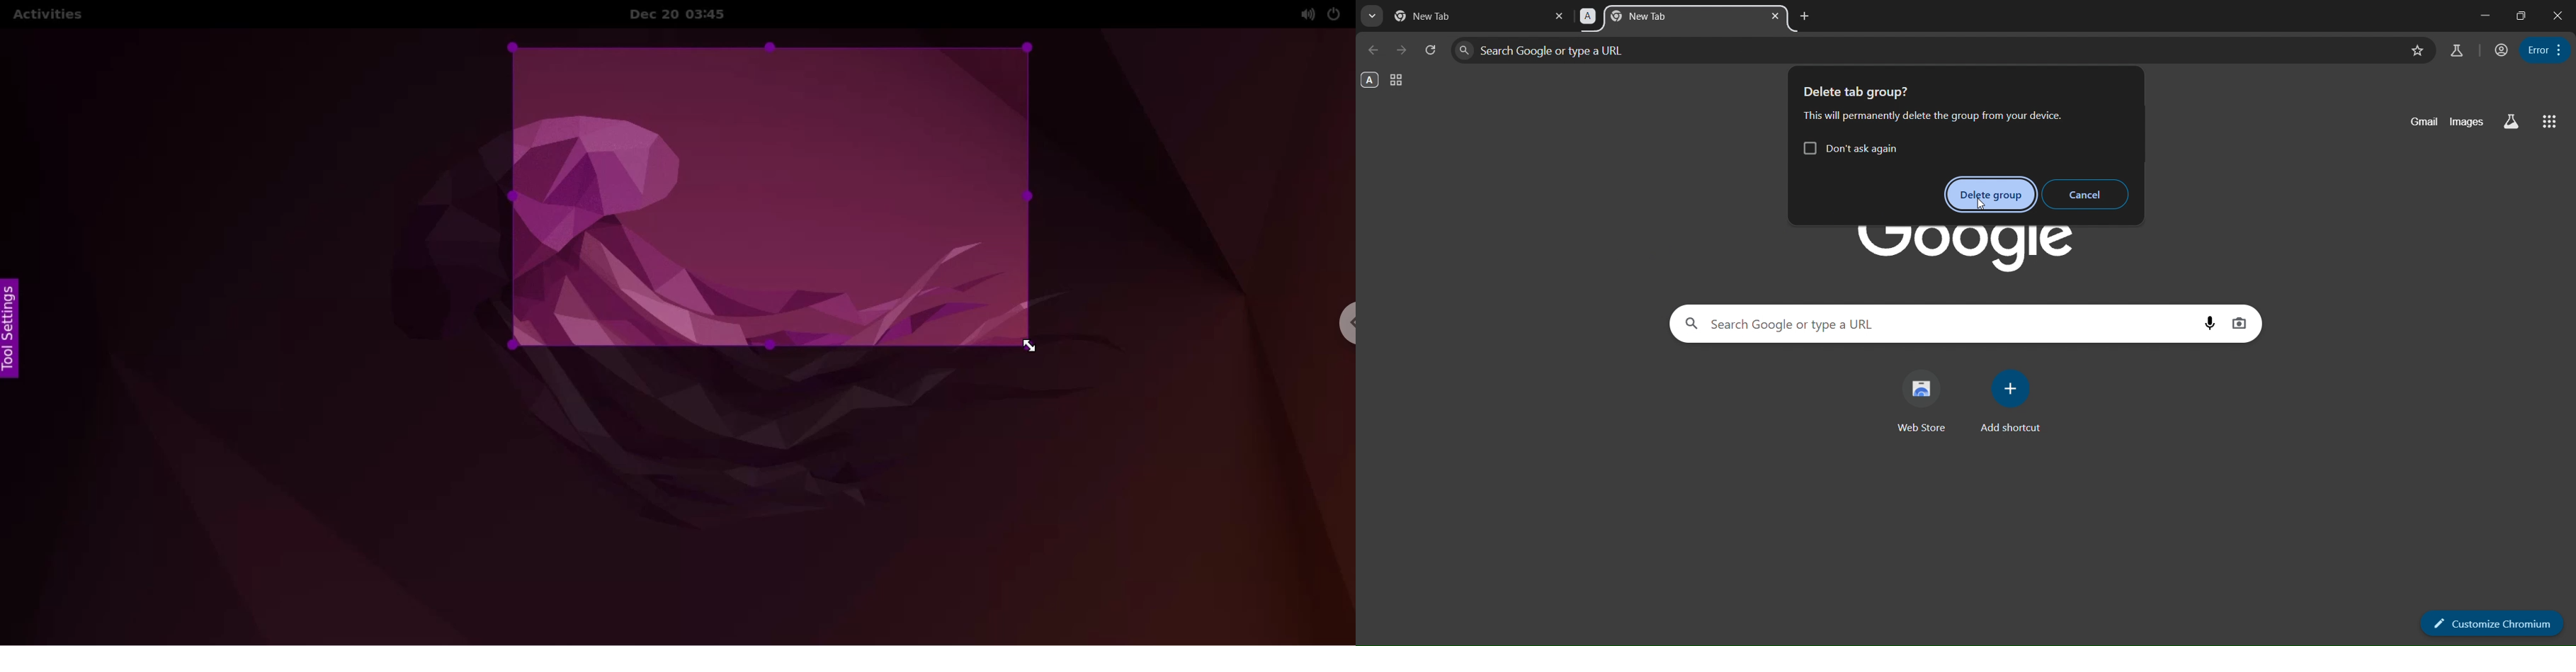  I want to click on search labs, so click(2457, 50).